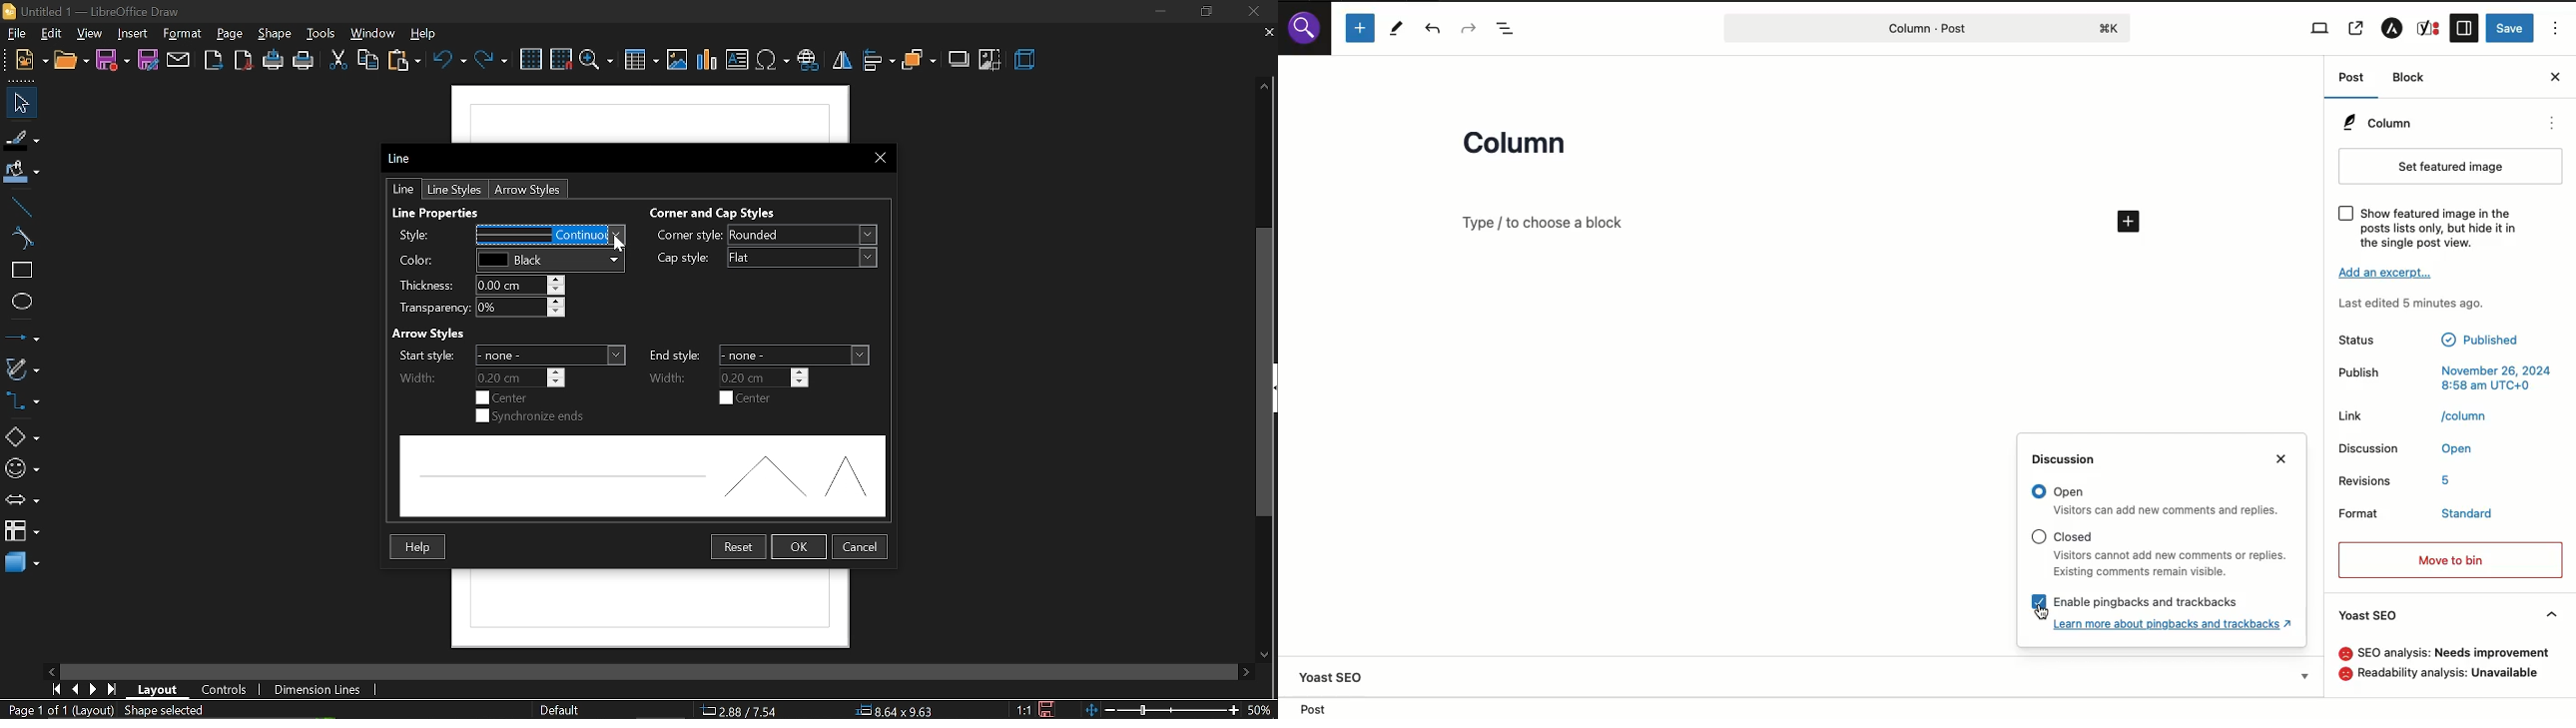 The image size is (2576, 728). Describe the element at coordinates (2356, 372) in the screenshot. I see `Publish` at that location.